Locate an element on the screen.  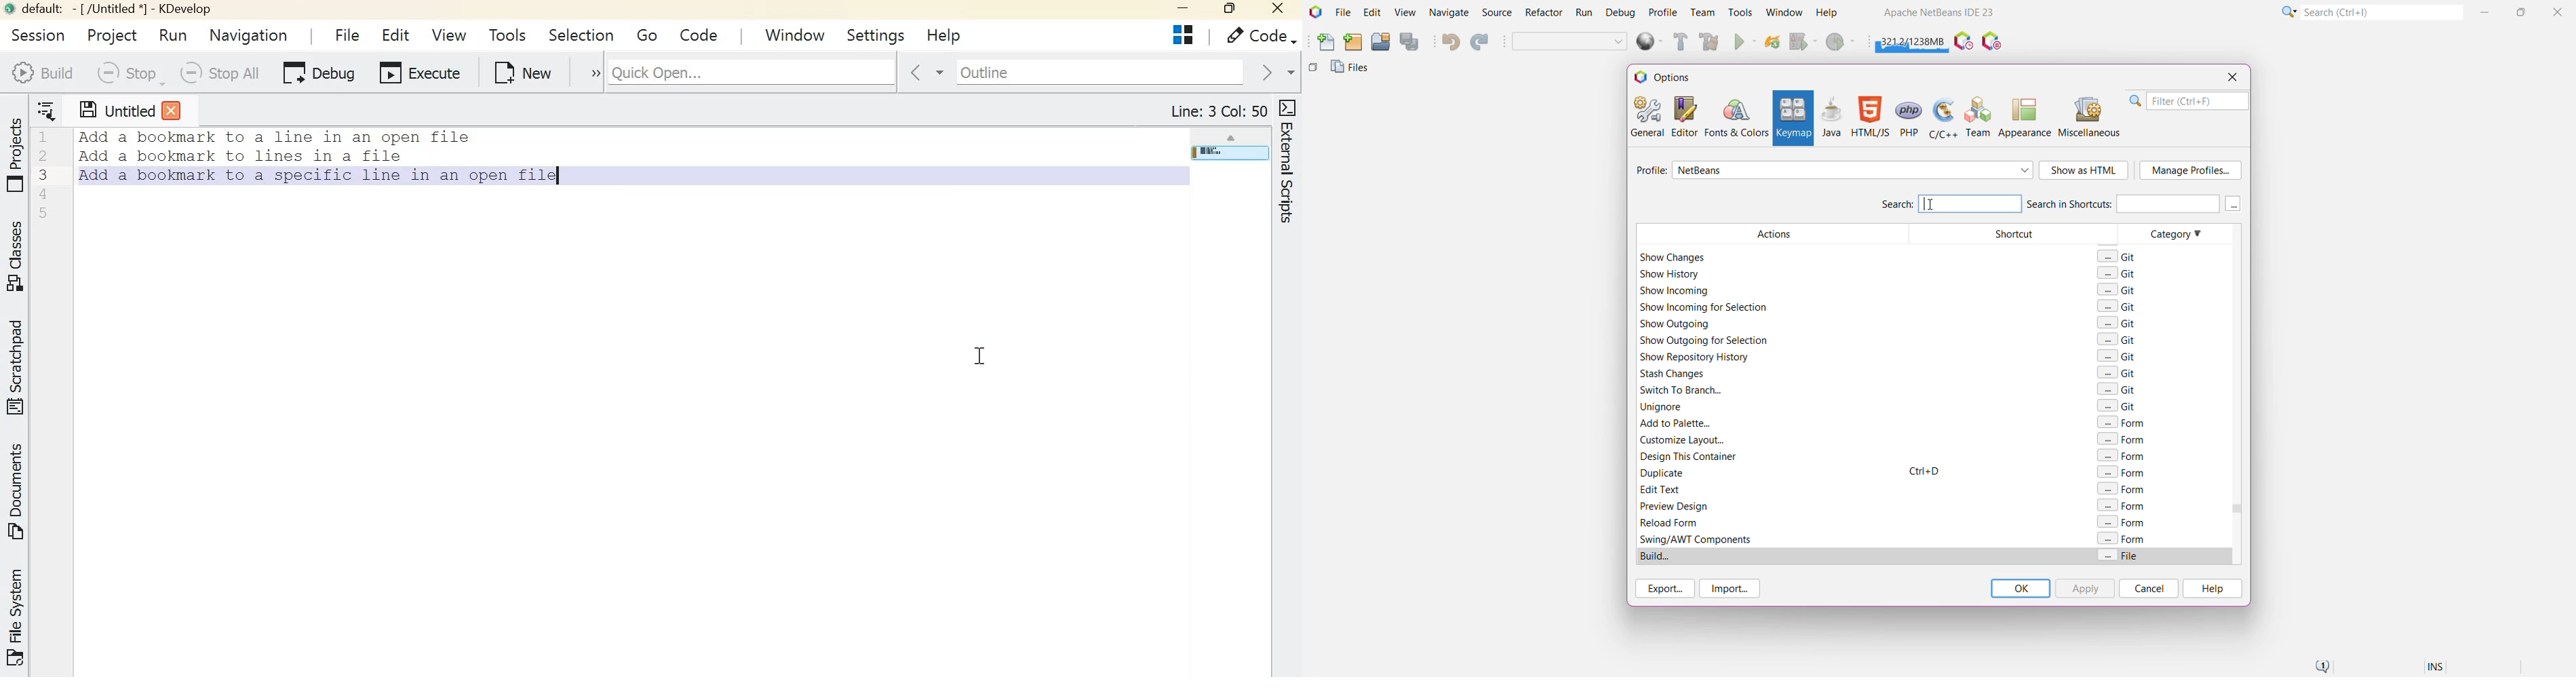
View is located at coordinates (448, 33).